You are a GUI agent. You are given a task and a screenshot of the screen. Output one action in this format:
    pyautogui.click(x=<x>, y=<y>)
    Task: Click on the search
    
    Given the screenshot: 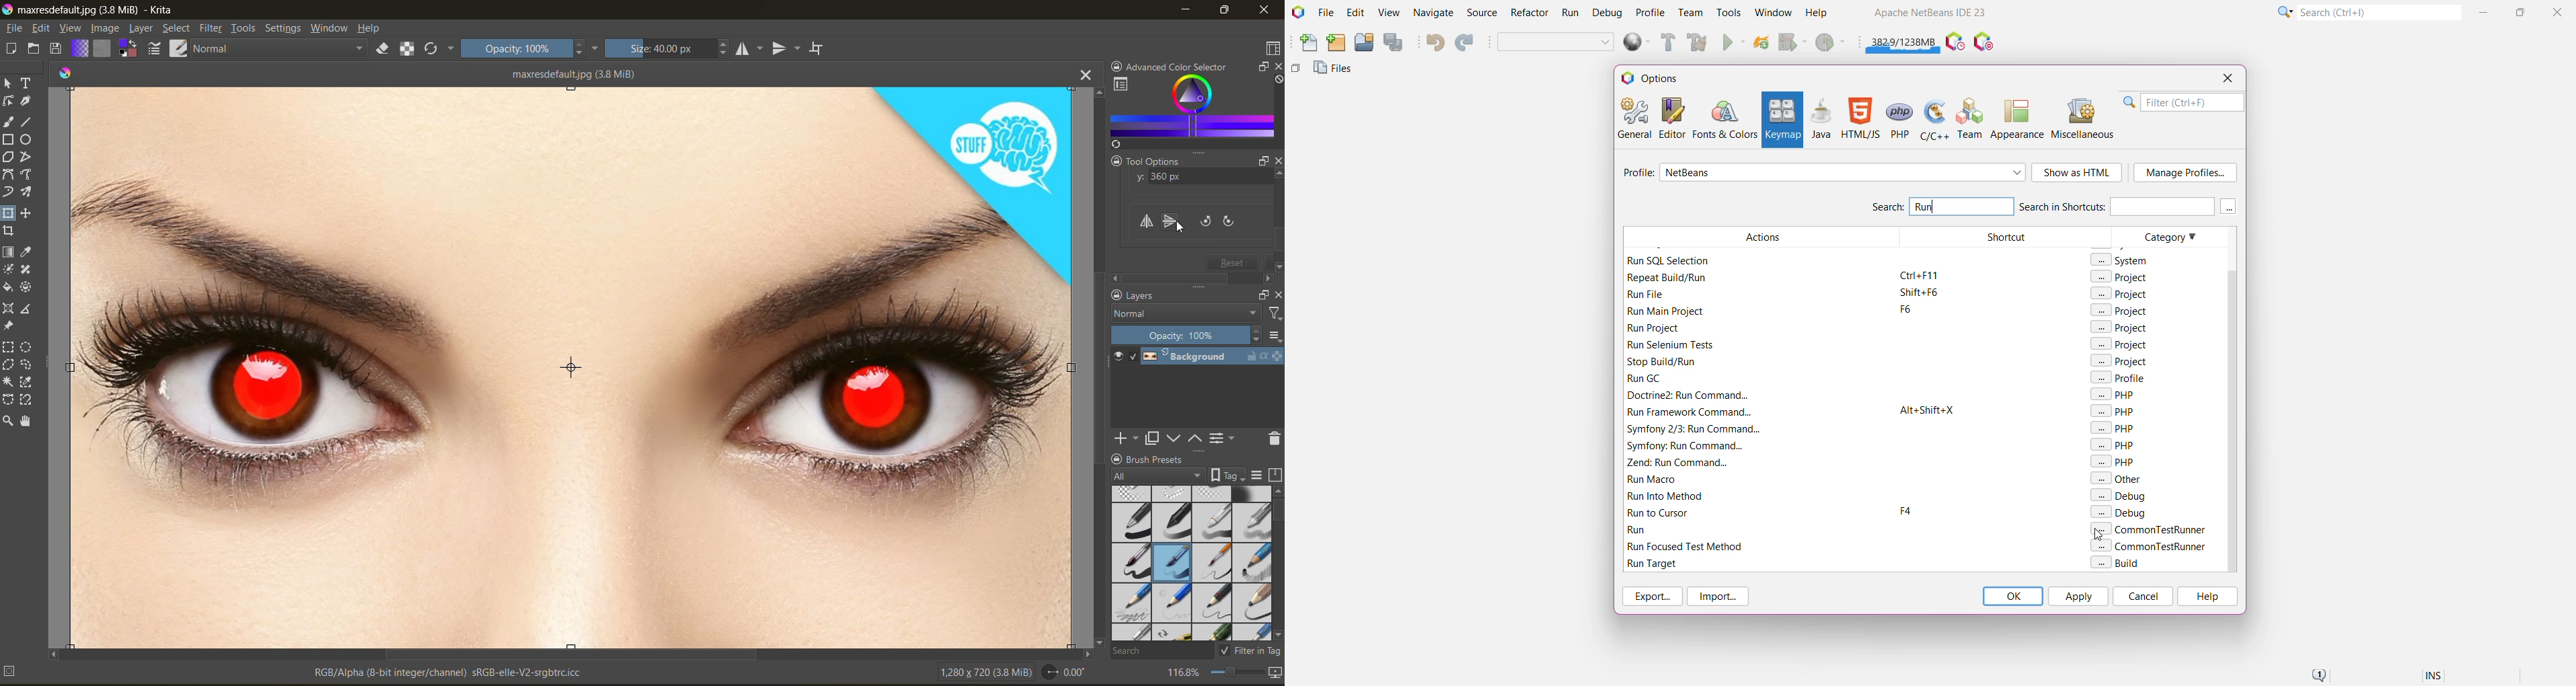 What is the action you would take?
    pyautogui.click(x=1160, y=652)
    